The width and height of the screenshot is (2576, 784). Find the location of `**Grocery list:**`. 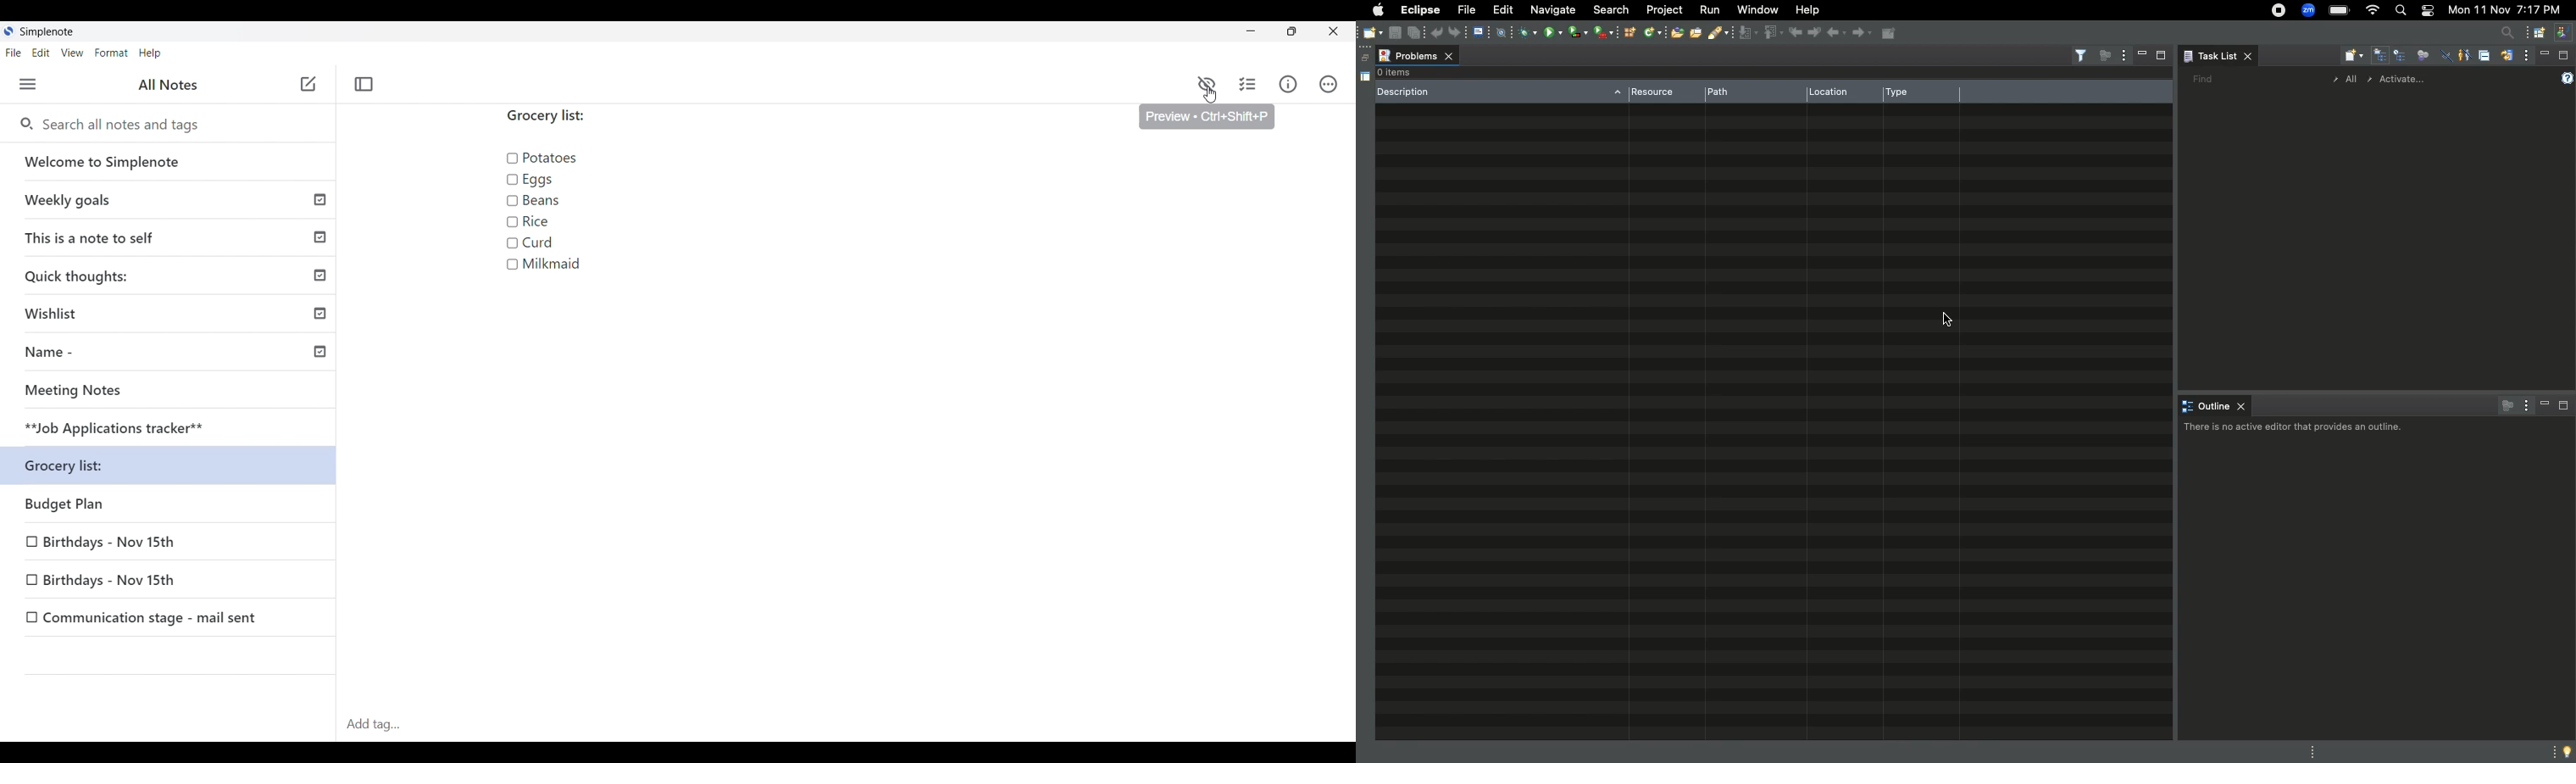

**Grocery list:** is located at coordinates (174, 468).